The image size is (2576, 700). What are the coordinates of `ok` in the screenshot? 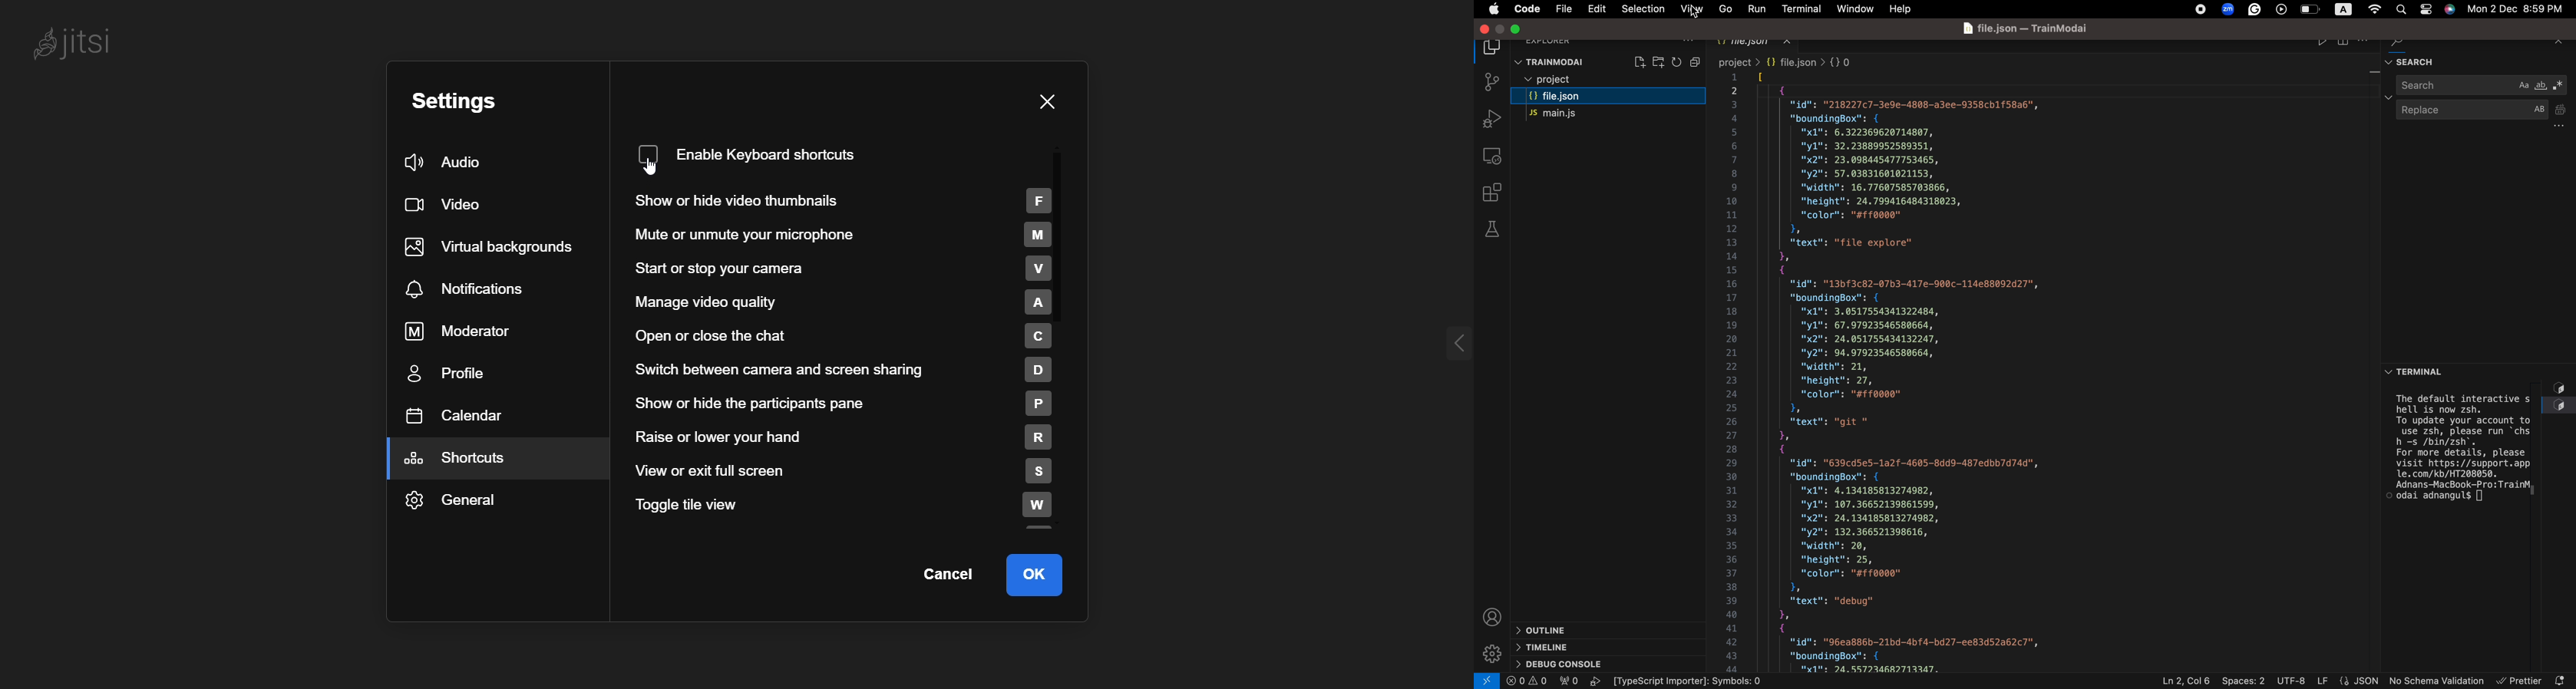 It's located at (1046, 575).